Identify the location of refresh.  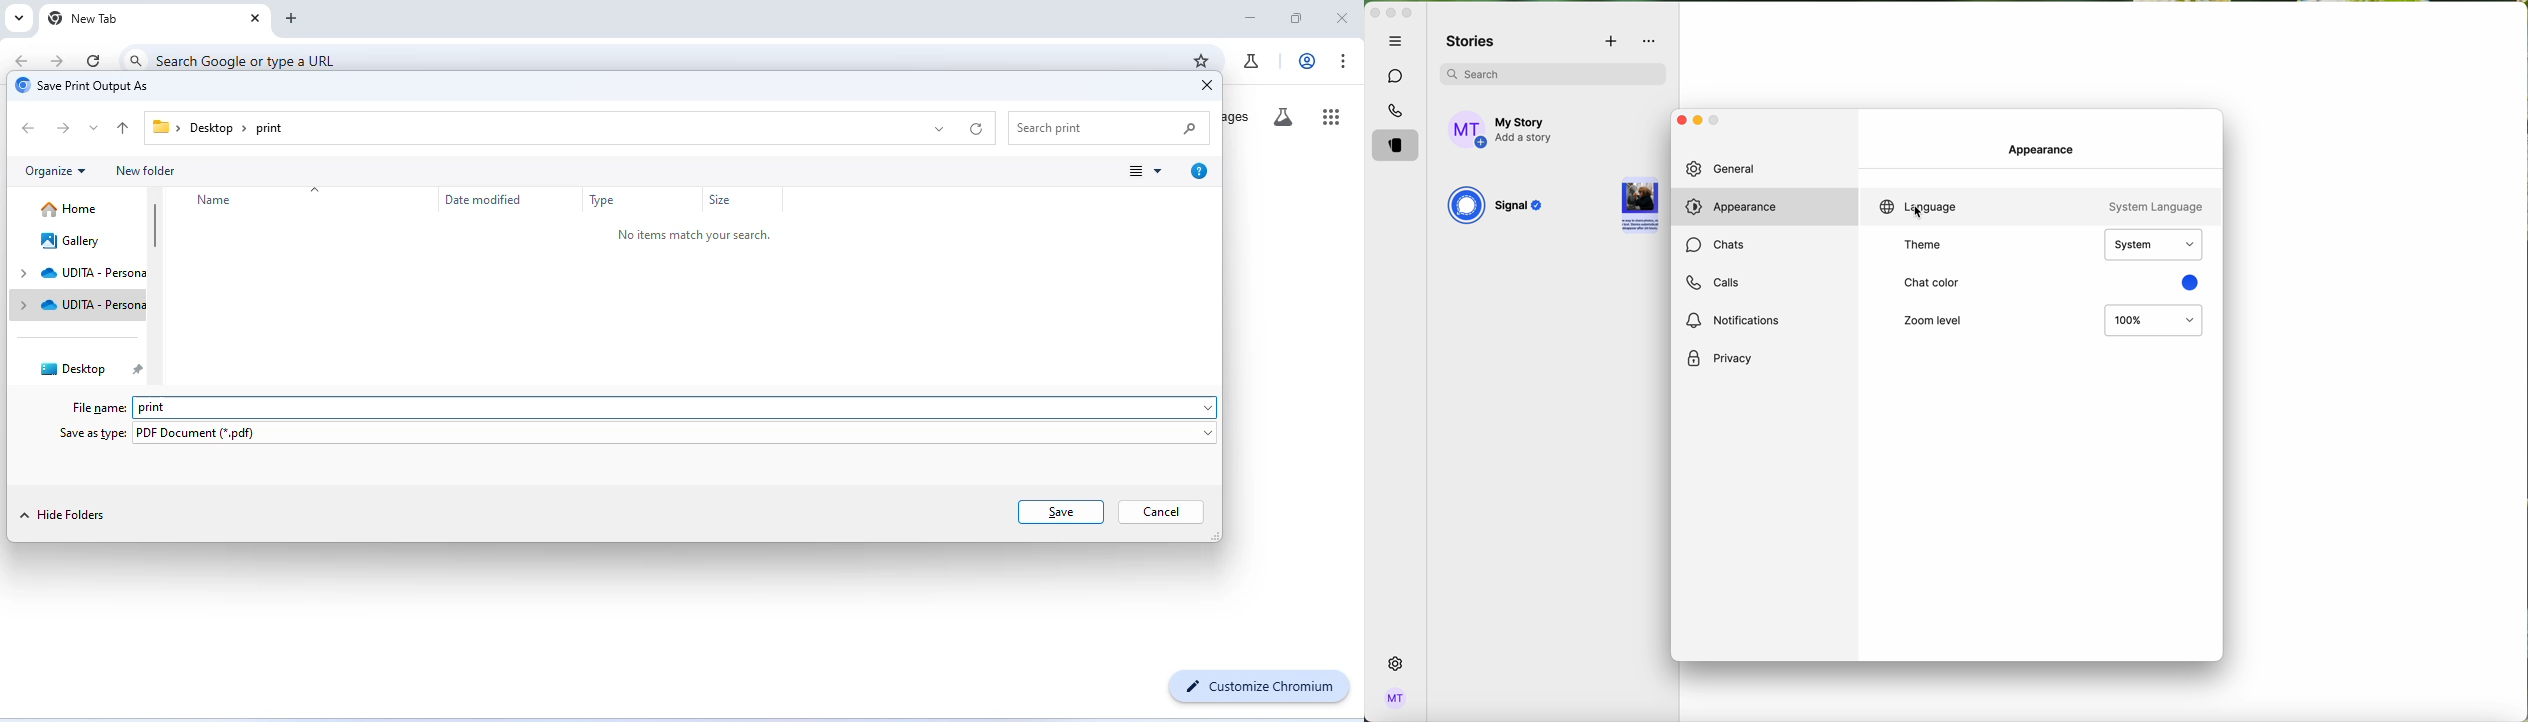
(95, 60).